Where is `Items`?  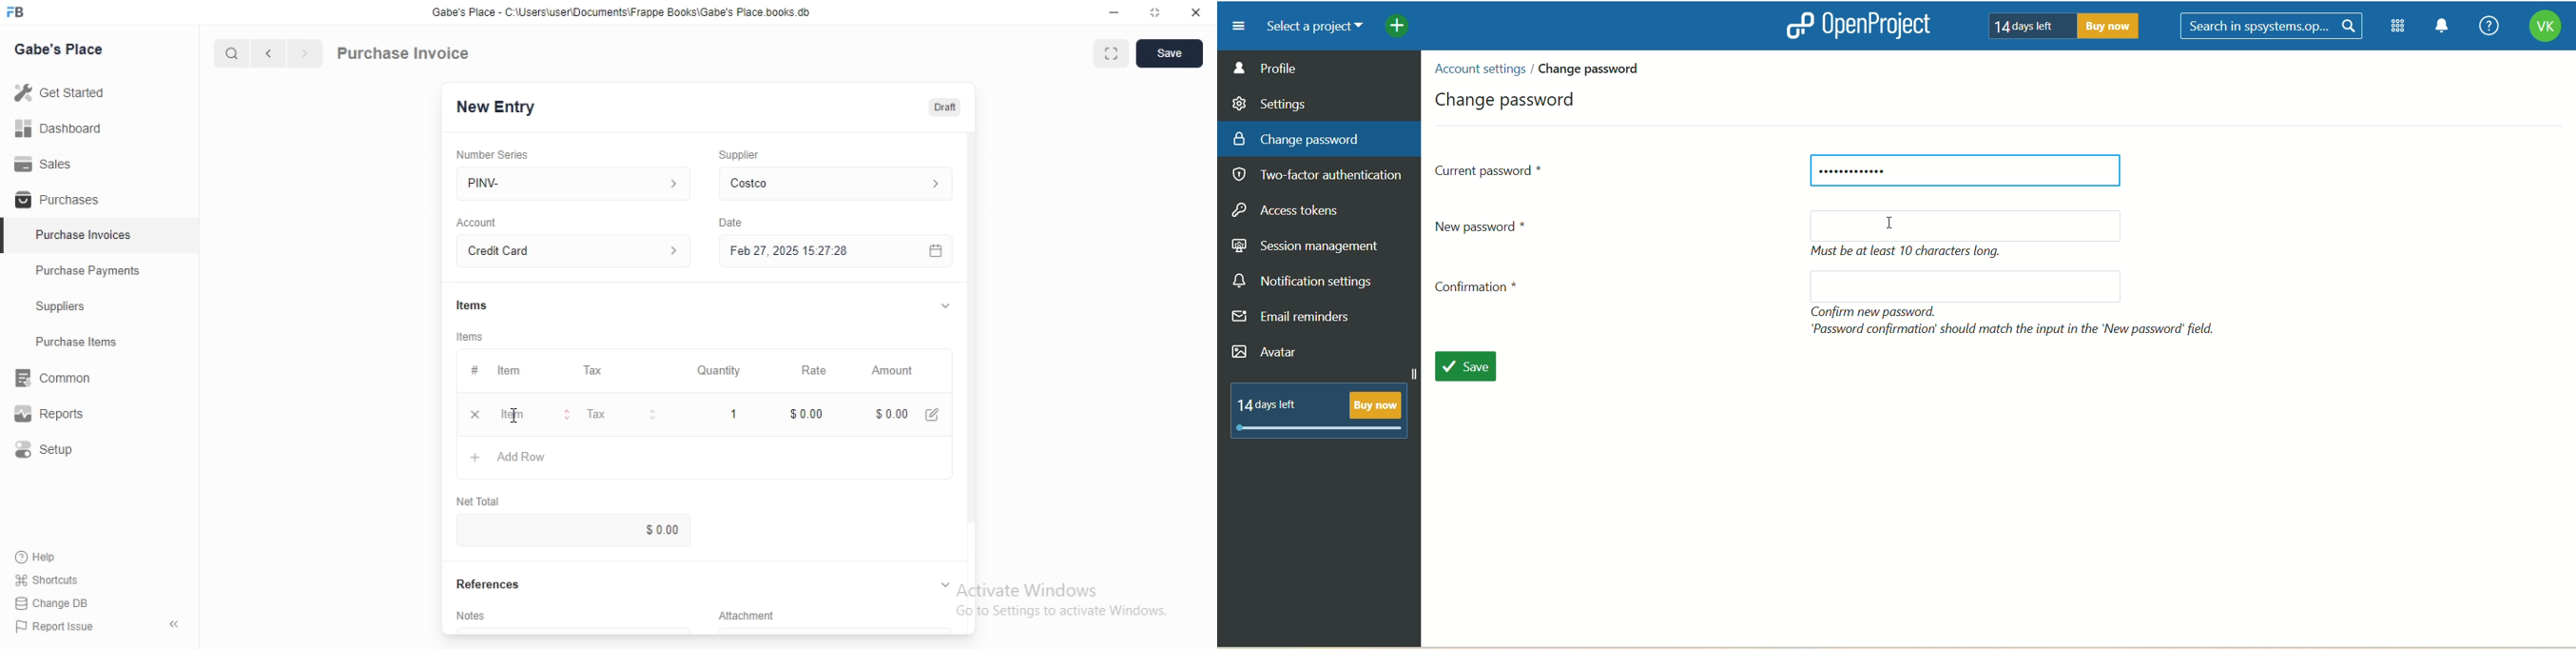
Items is located at coordinates (472, 305).